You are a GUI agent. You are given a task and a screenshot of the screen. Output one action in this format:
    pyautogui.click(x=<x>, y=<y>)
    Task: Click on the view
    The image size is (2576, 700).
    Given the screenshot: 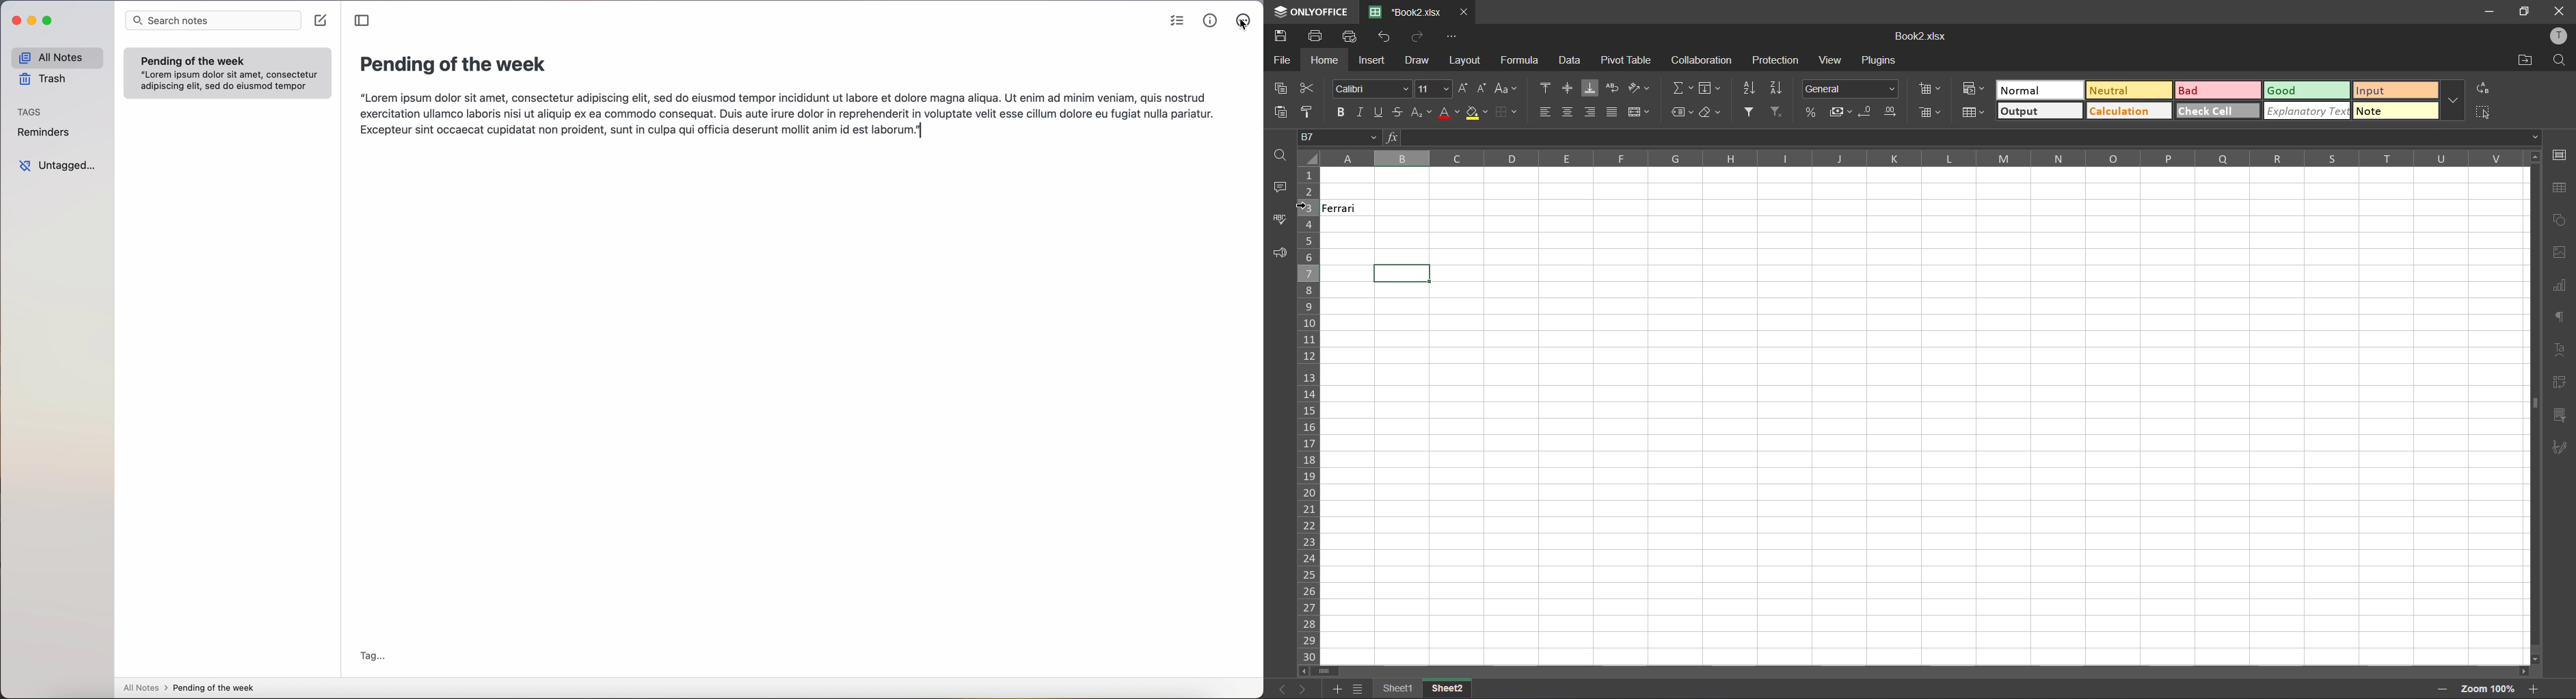 What is the action you would take?
    pyautogui.click(x=1829, y=60)
    